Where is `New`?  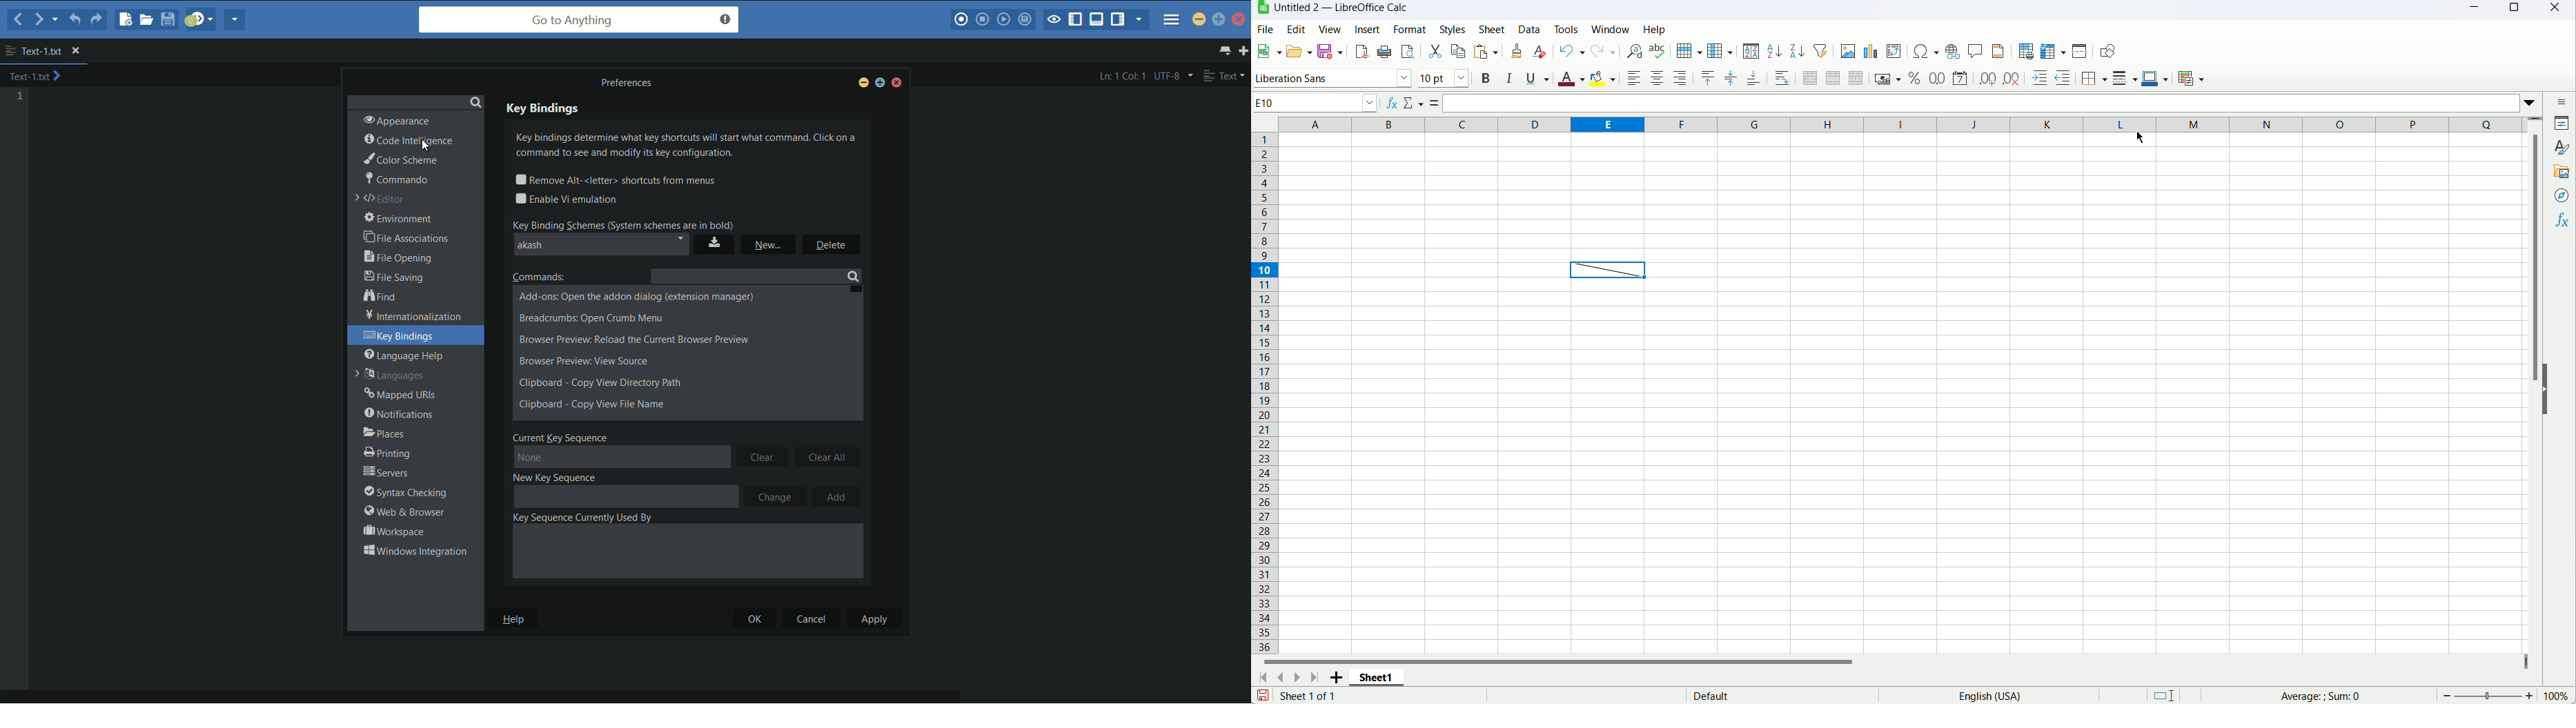 New is located at coordinates (1268, 51).